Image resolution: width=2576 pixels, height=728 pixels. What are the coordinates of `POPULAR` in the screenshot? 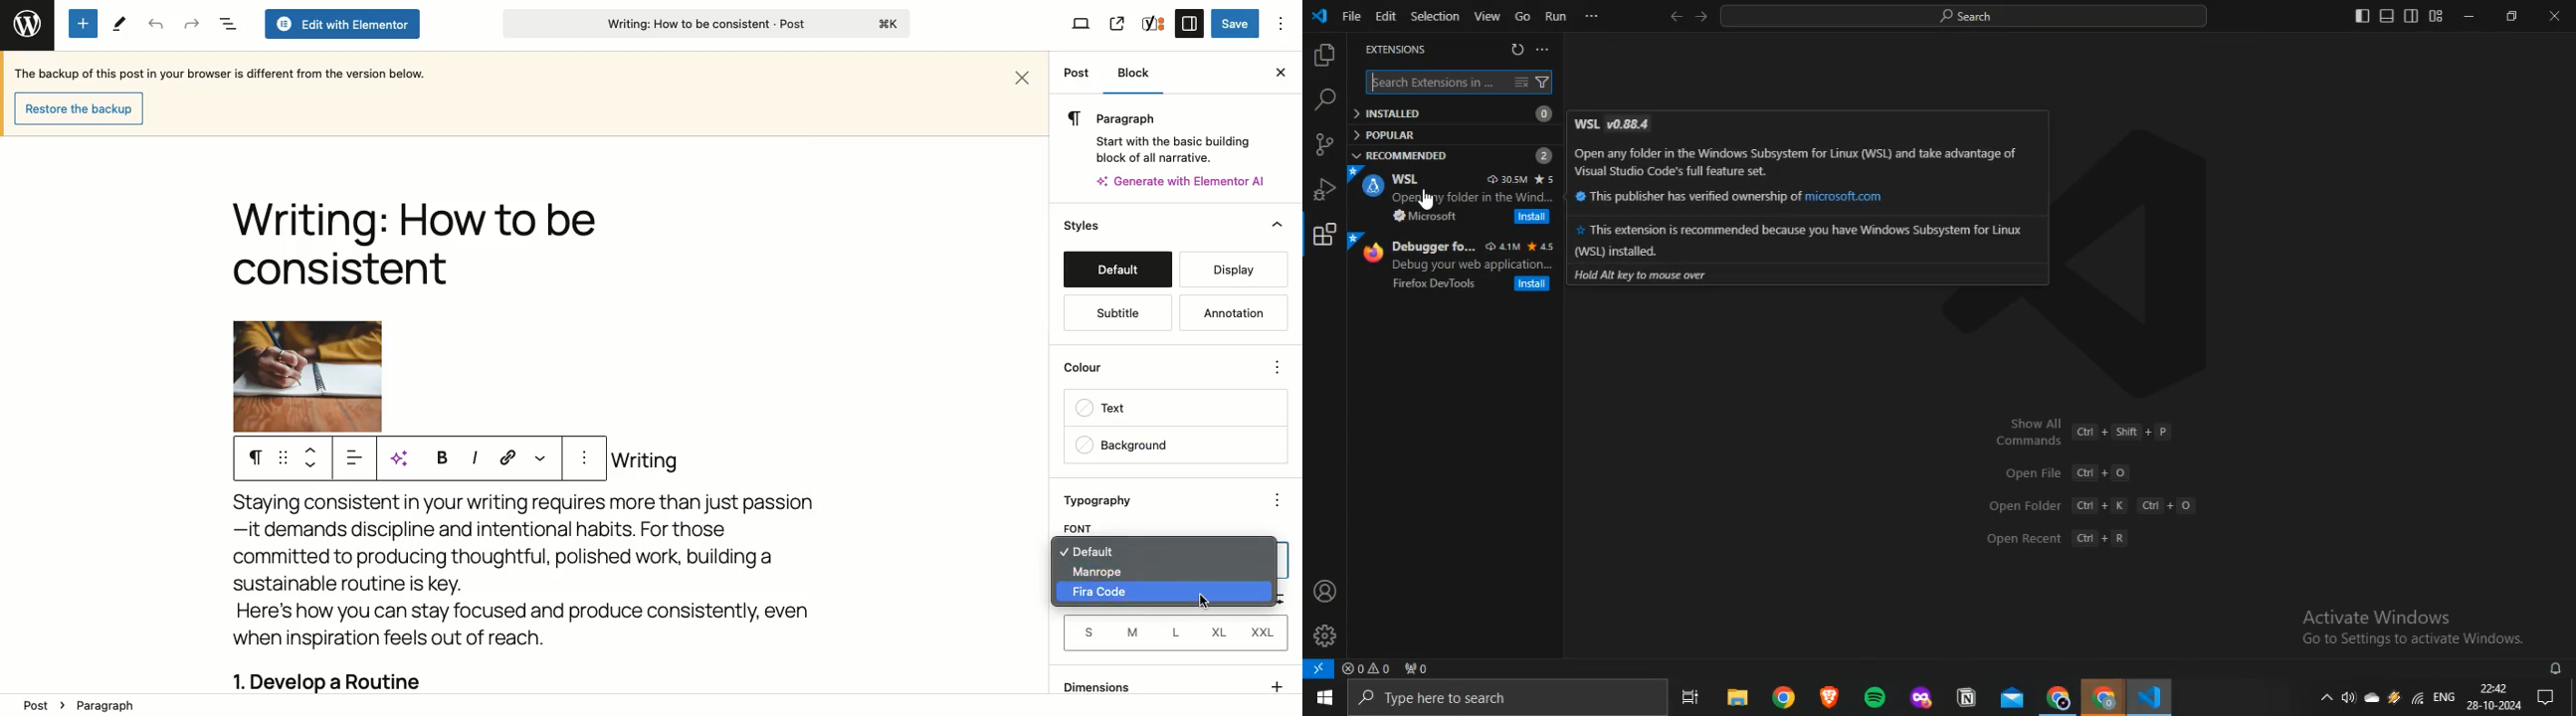 It's located at (1390, 134).